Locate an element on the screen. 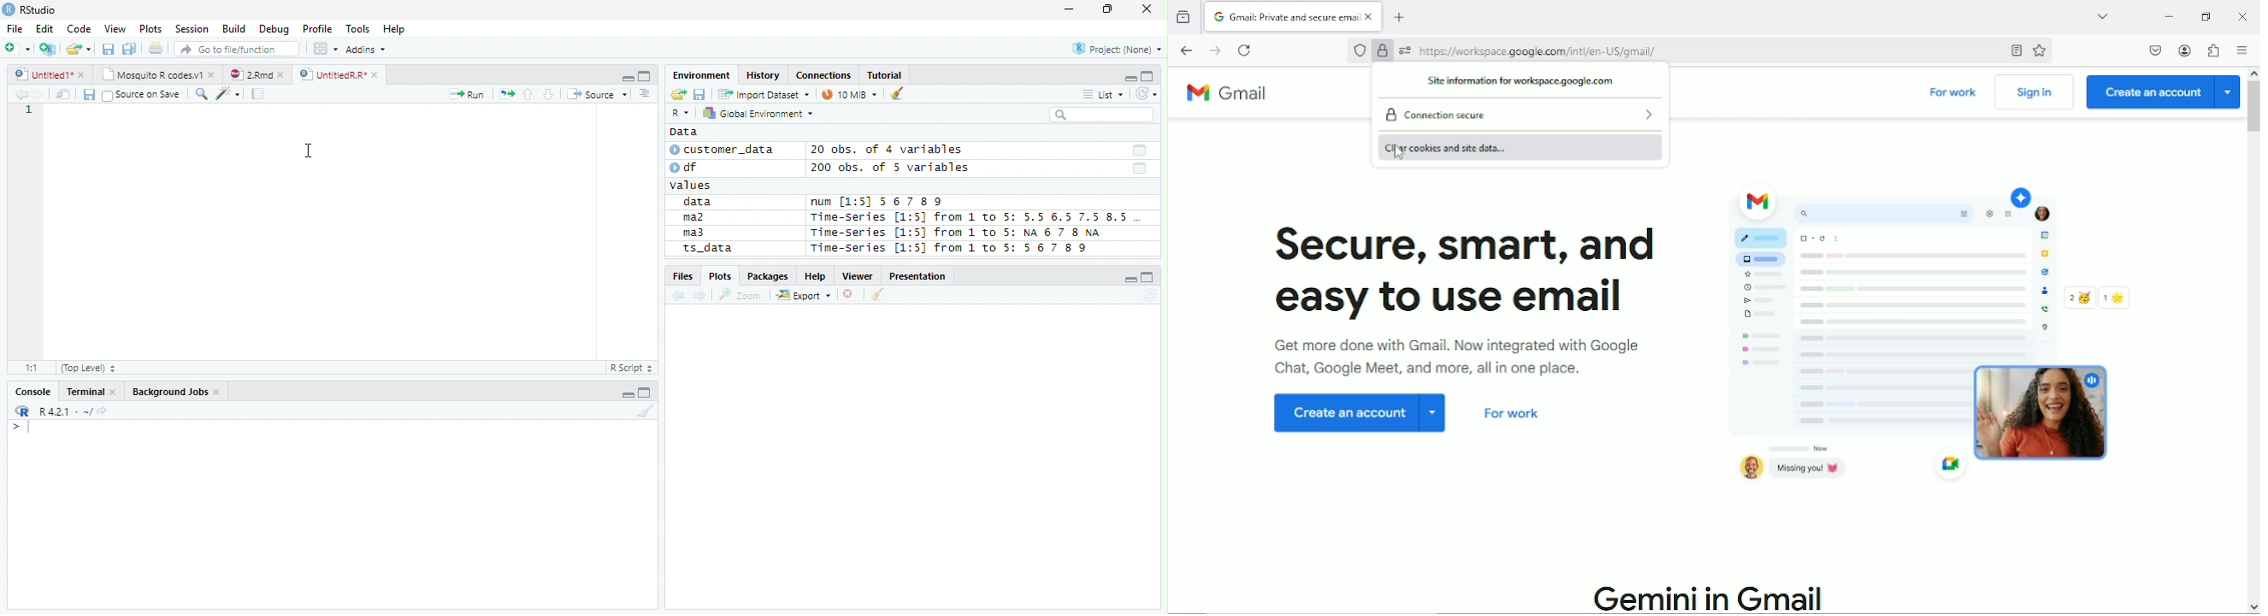 The height and width of the screenshot is (616, 2268). Row Number is located at coordinates (28, 112).